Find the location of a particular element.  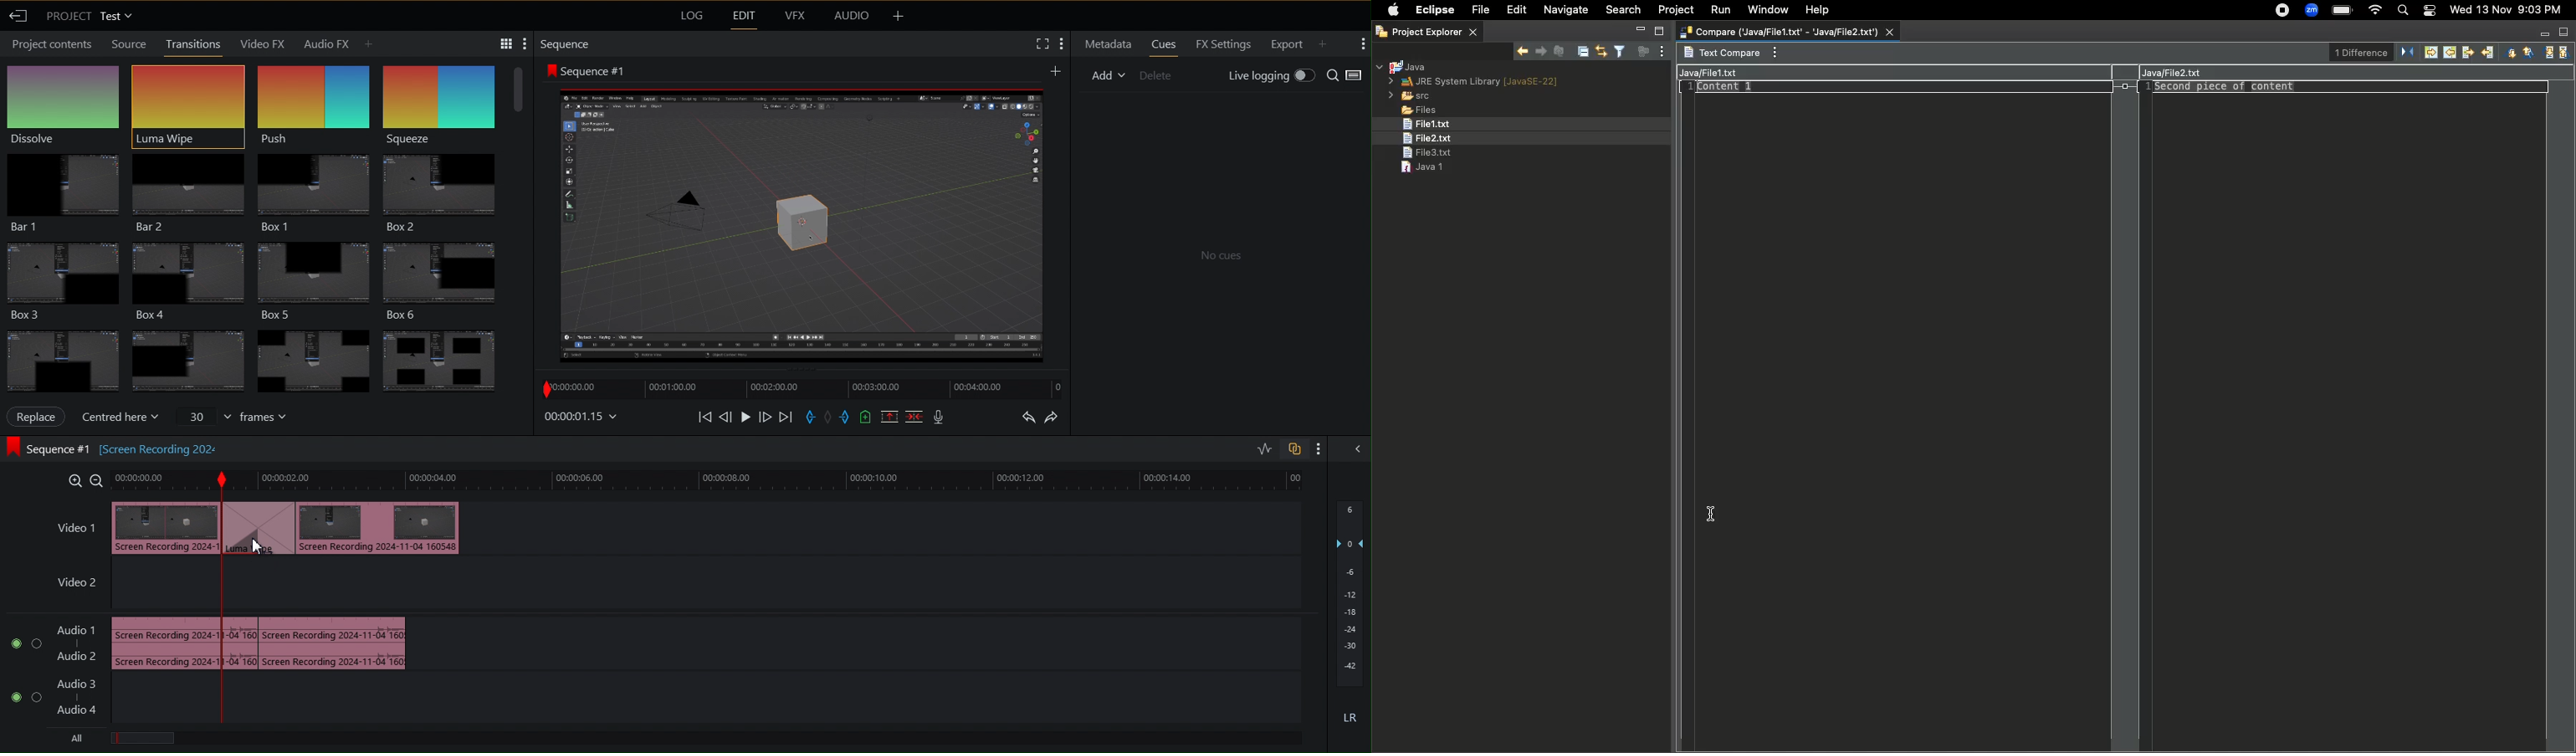

cursor is located at coordinates (1714, 513).